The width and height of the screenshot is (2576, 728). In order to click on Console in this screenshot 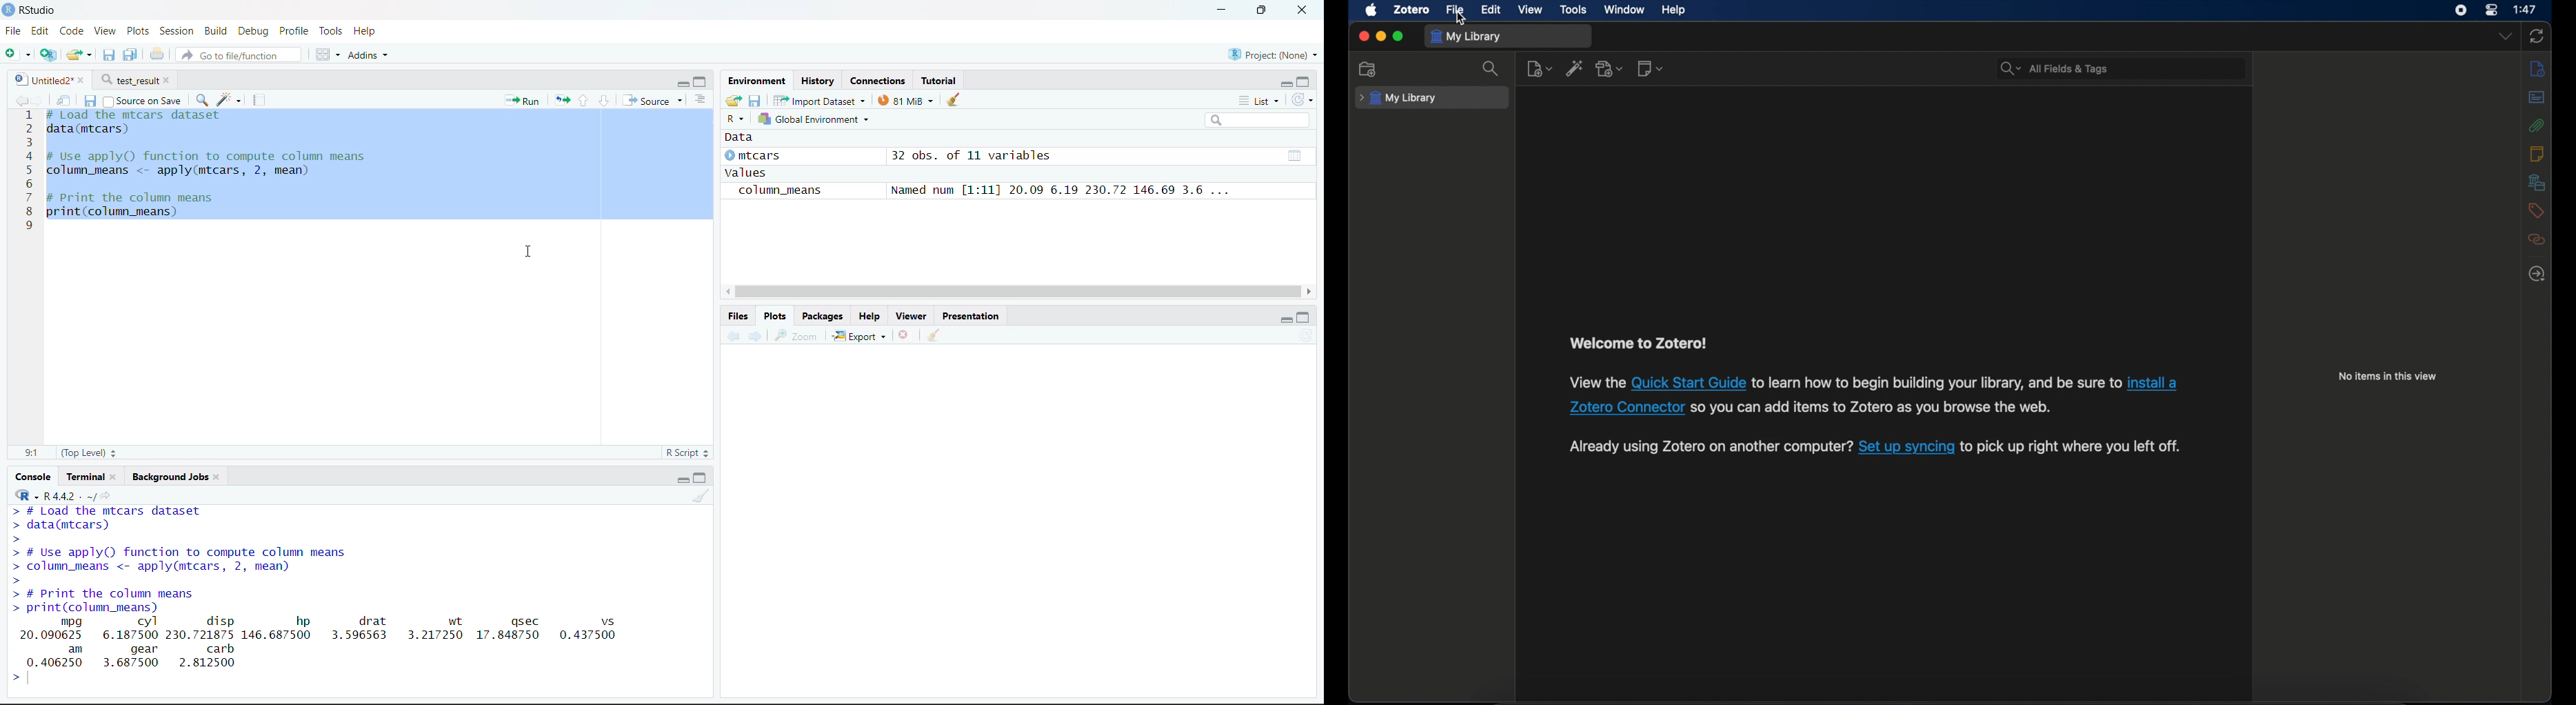, I will do `click(34, 477)`.